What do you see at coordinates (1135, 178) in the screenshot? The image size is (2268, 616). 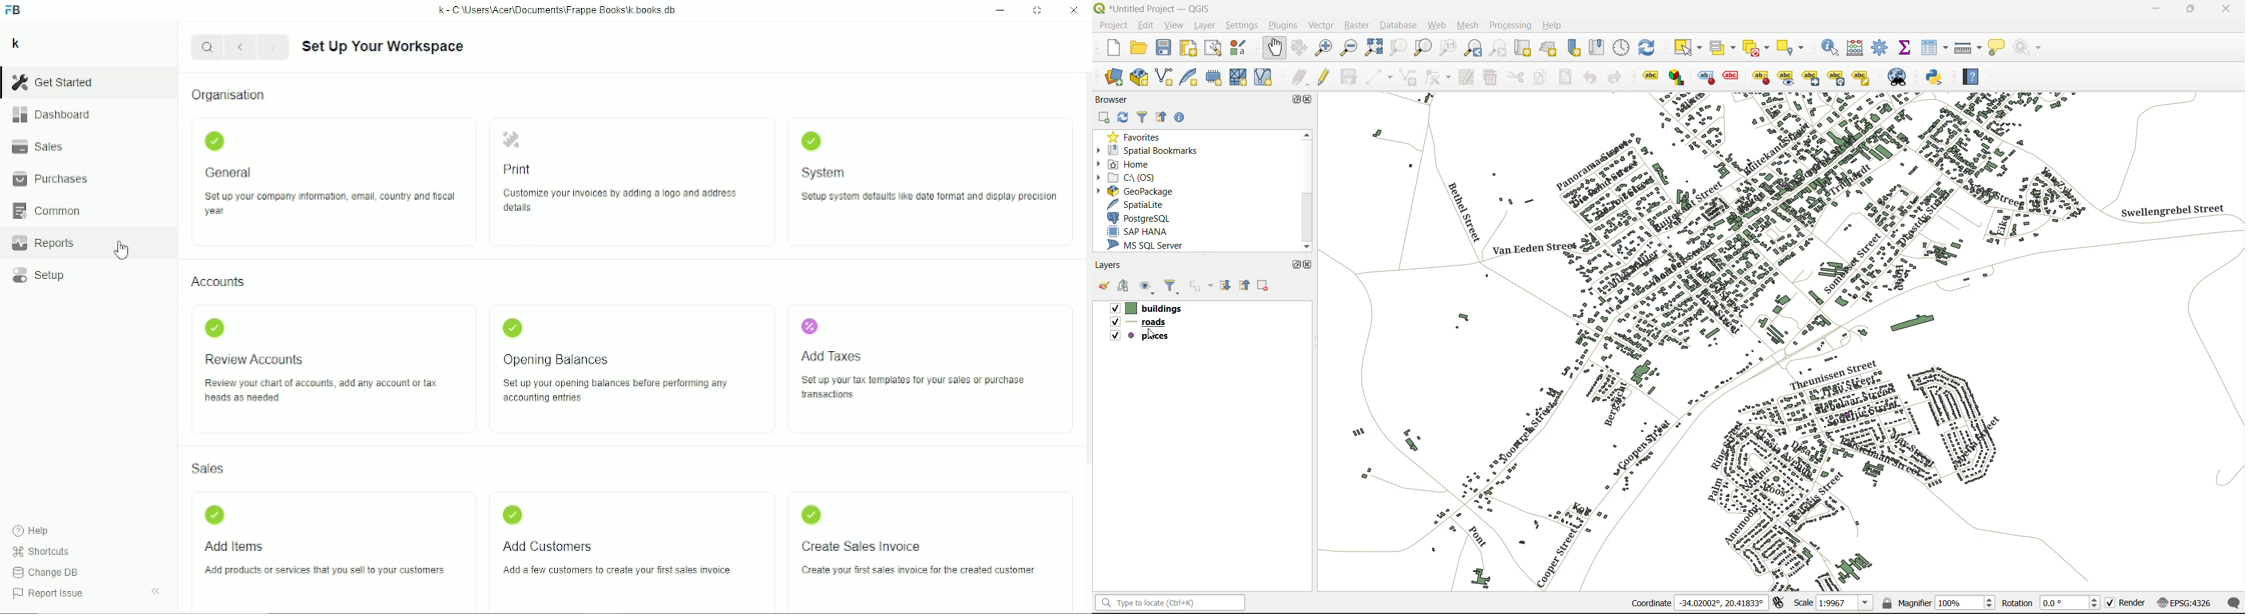 I see `c\:os` at bounding box center [1135, 178].